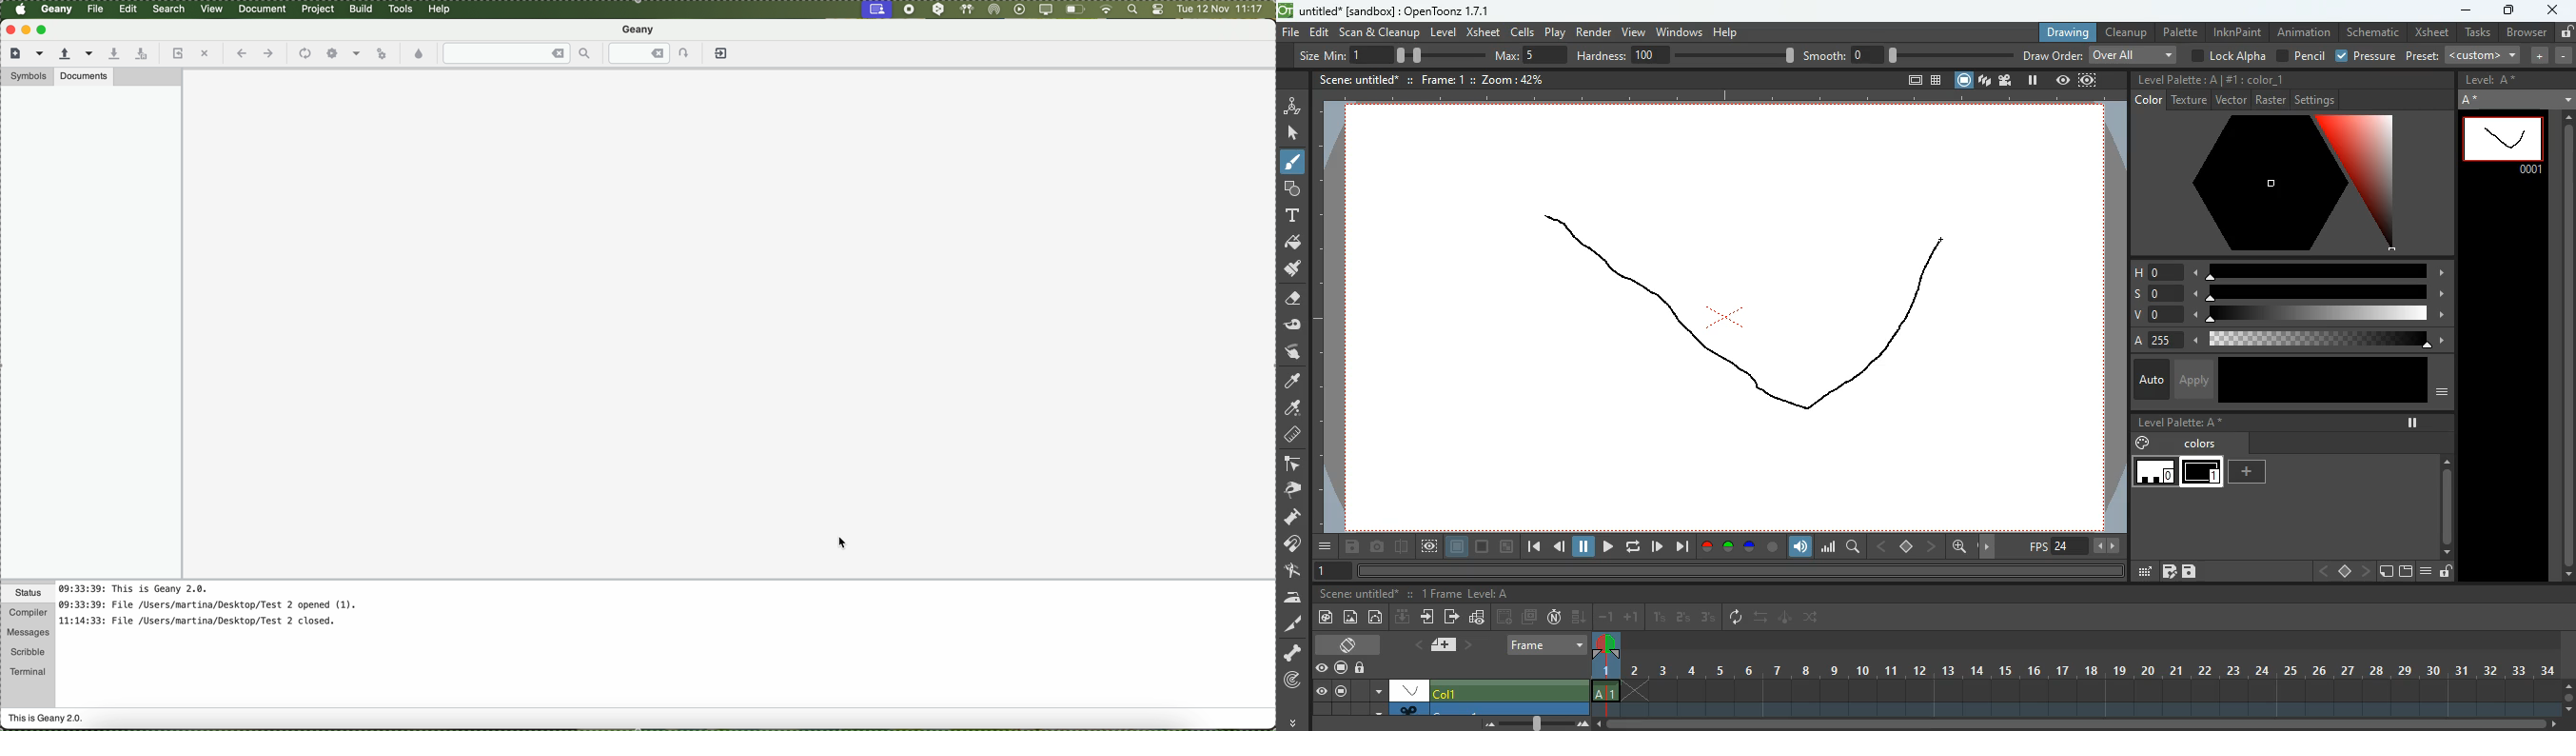  I want to click on selected frame, so click(1606, 666).